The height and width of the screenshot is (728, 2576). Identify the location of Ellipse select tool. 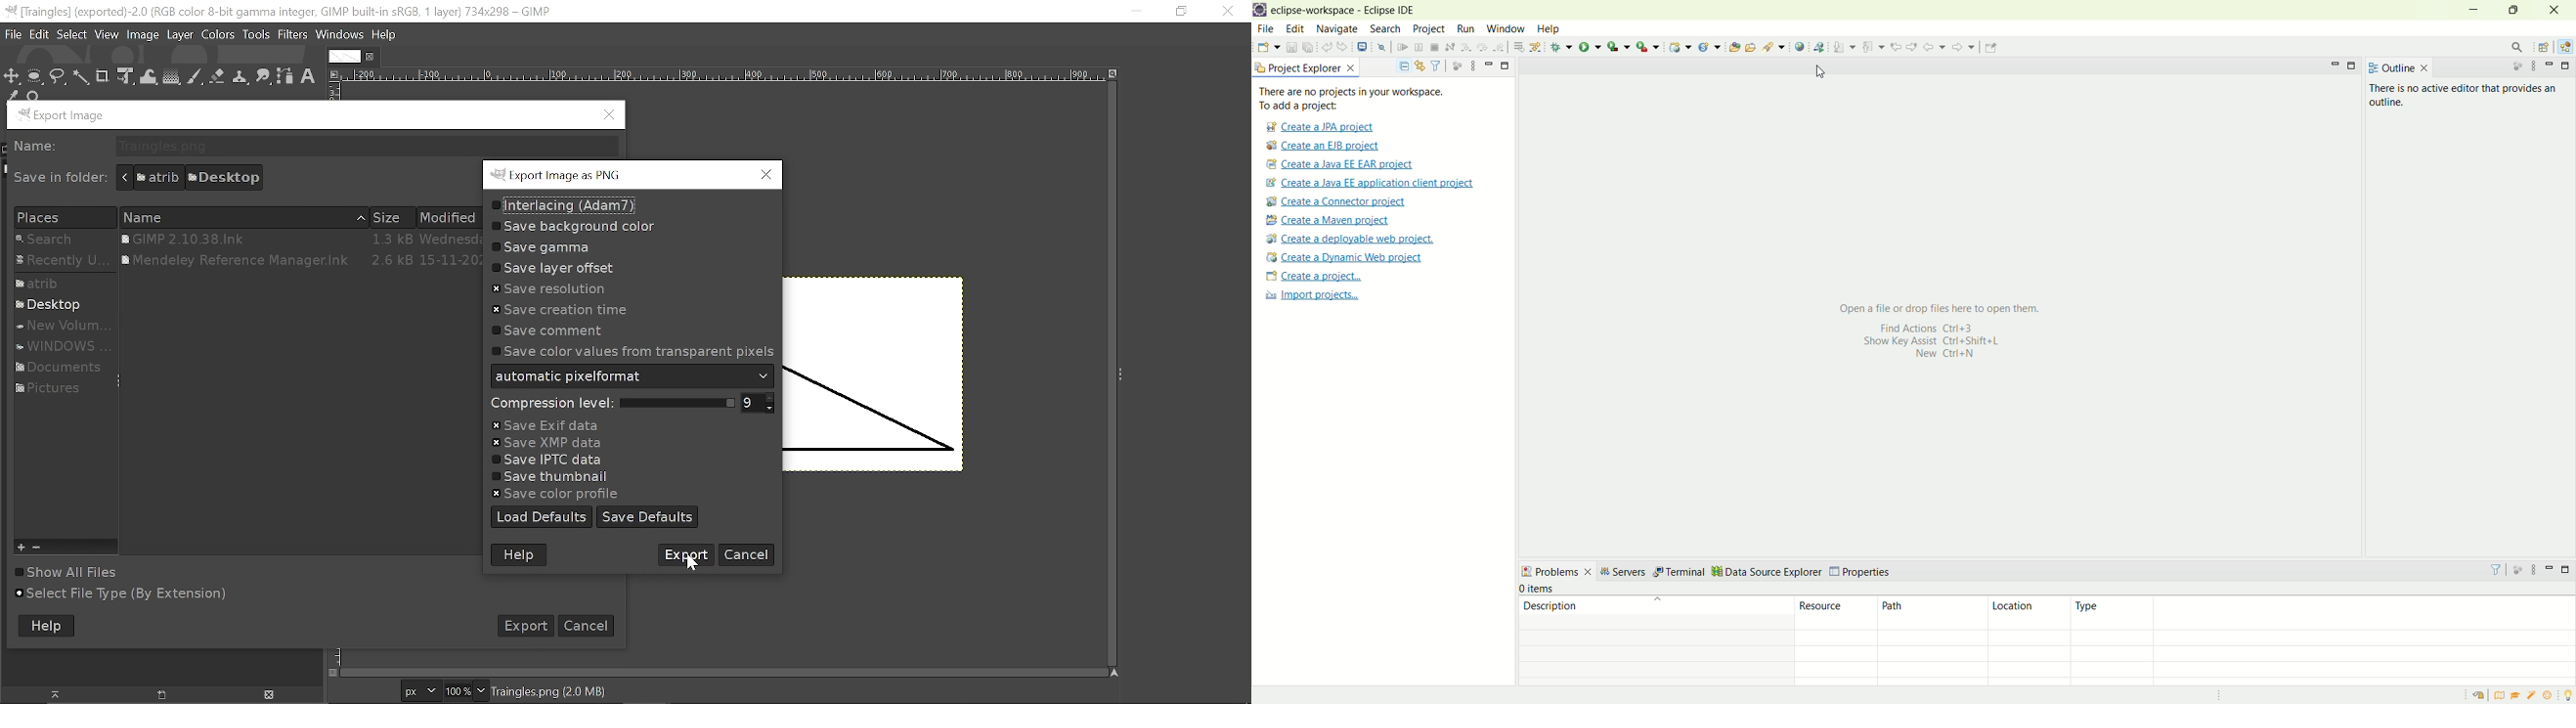
(35, 77).